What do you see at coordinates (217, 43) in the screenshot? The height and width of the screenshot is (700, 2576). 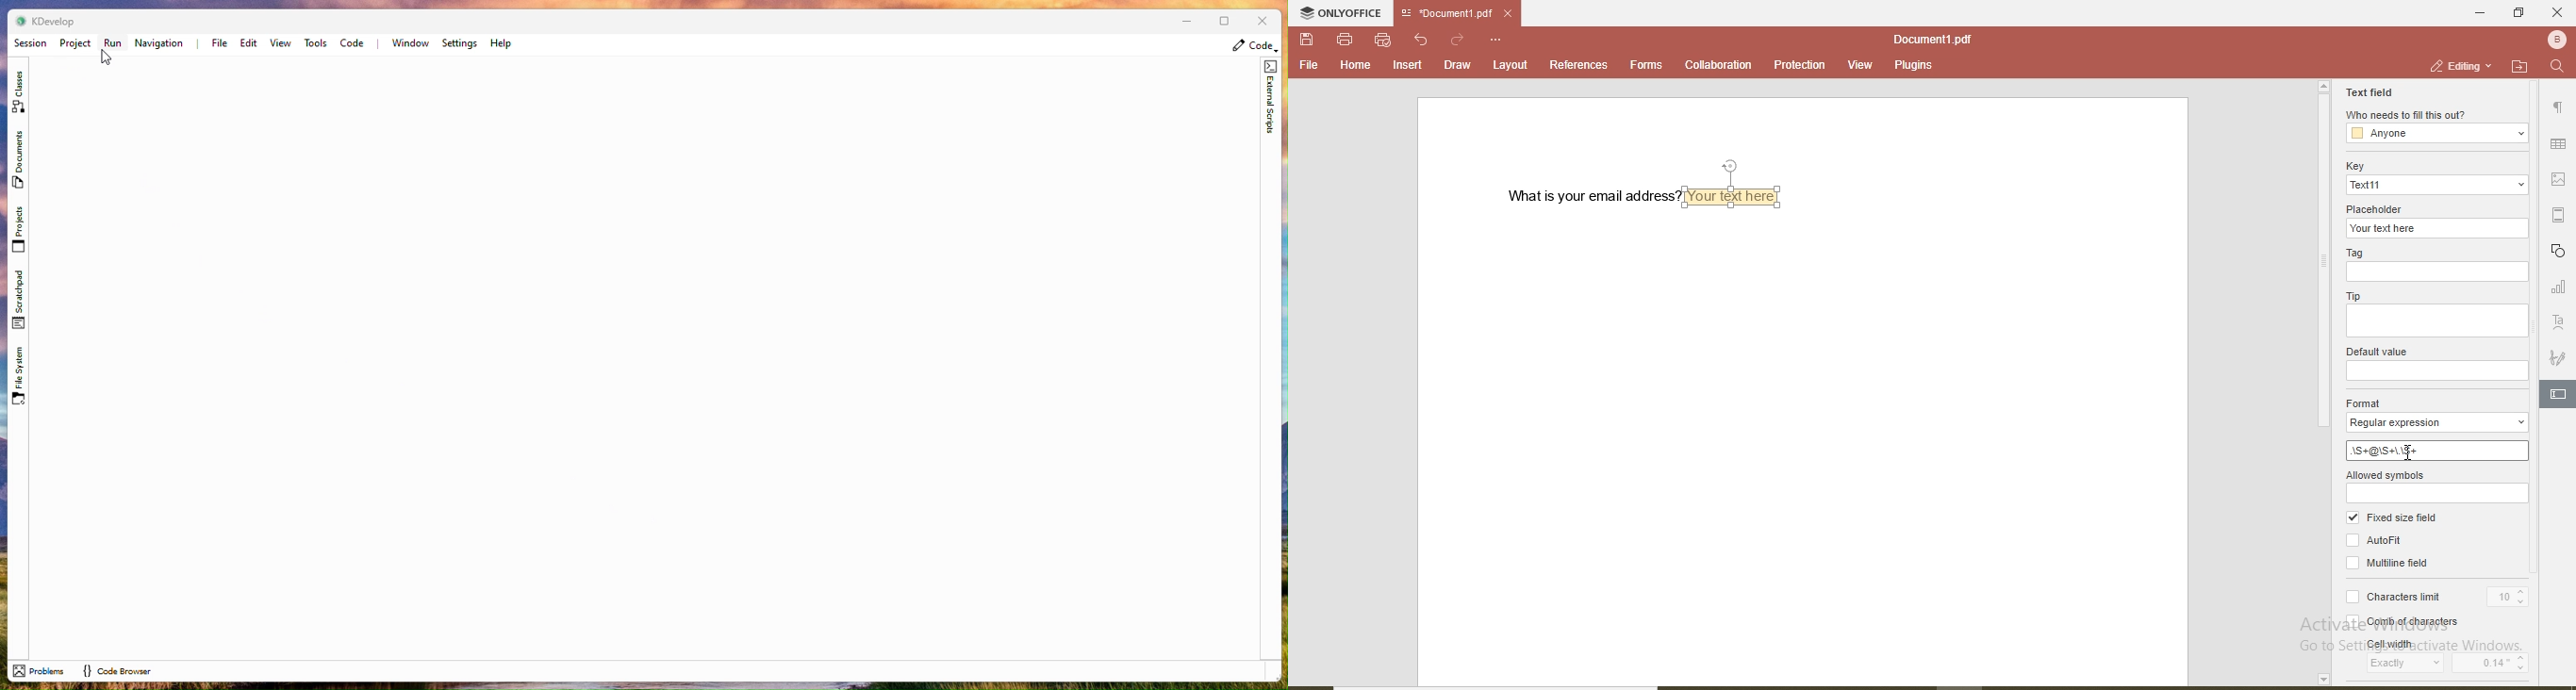 I see `File` at bounding box center [217, 43].